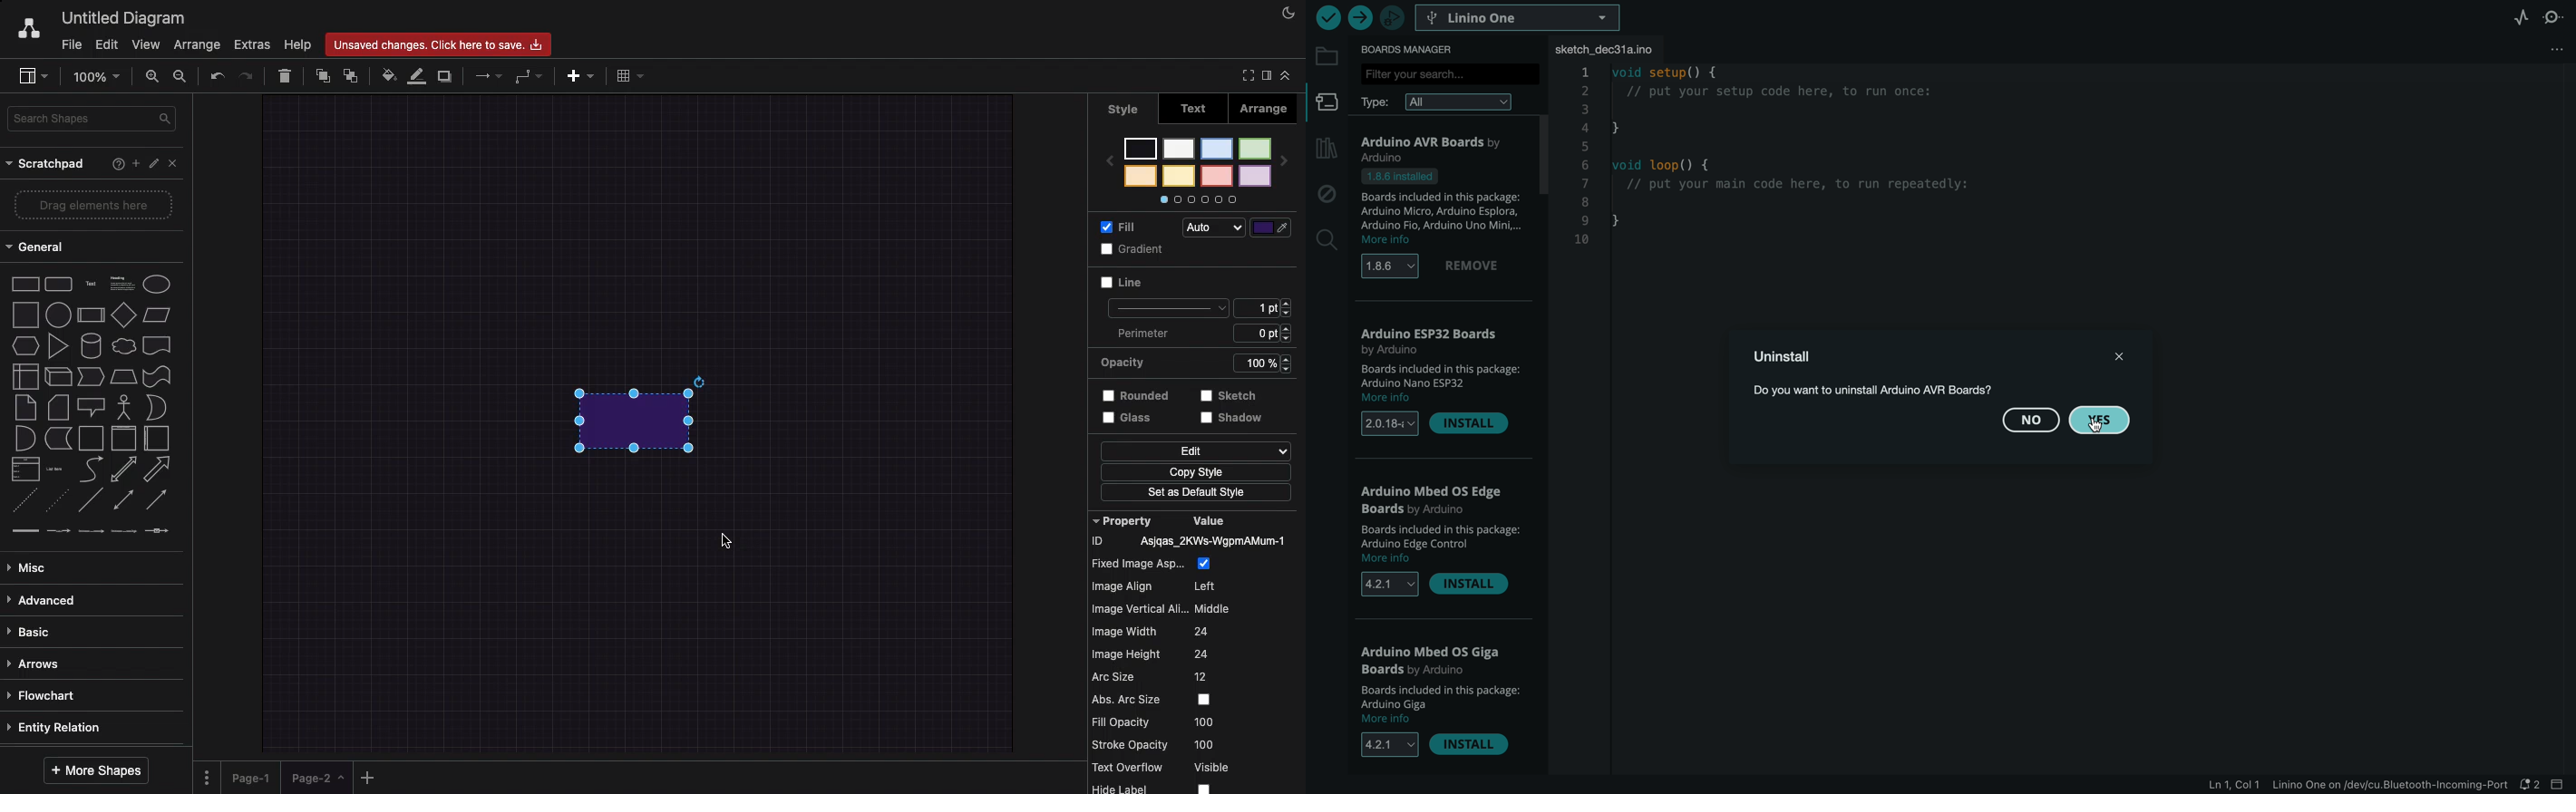  What do you see at coordinates (1359, 20) in the screenshot?
I see `upload` at bounding box center [1359, 20].